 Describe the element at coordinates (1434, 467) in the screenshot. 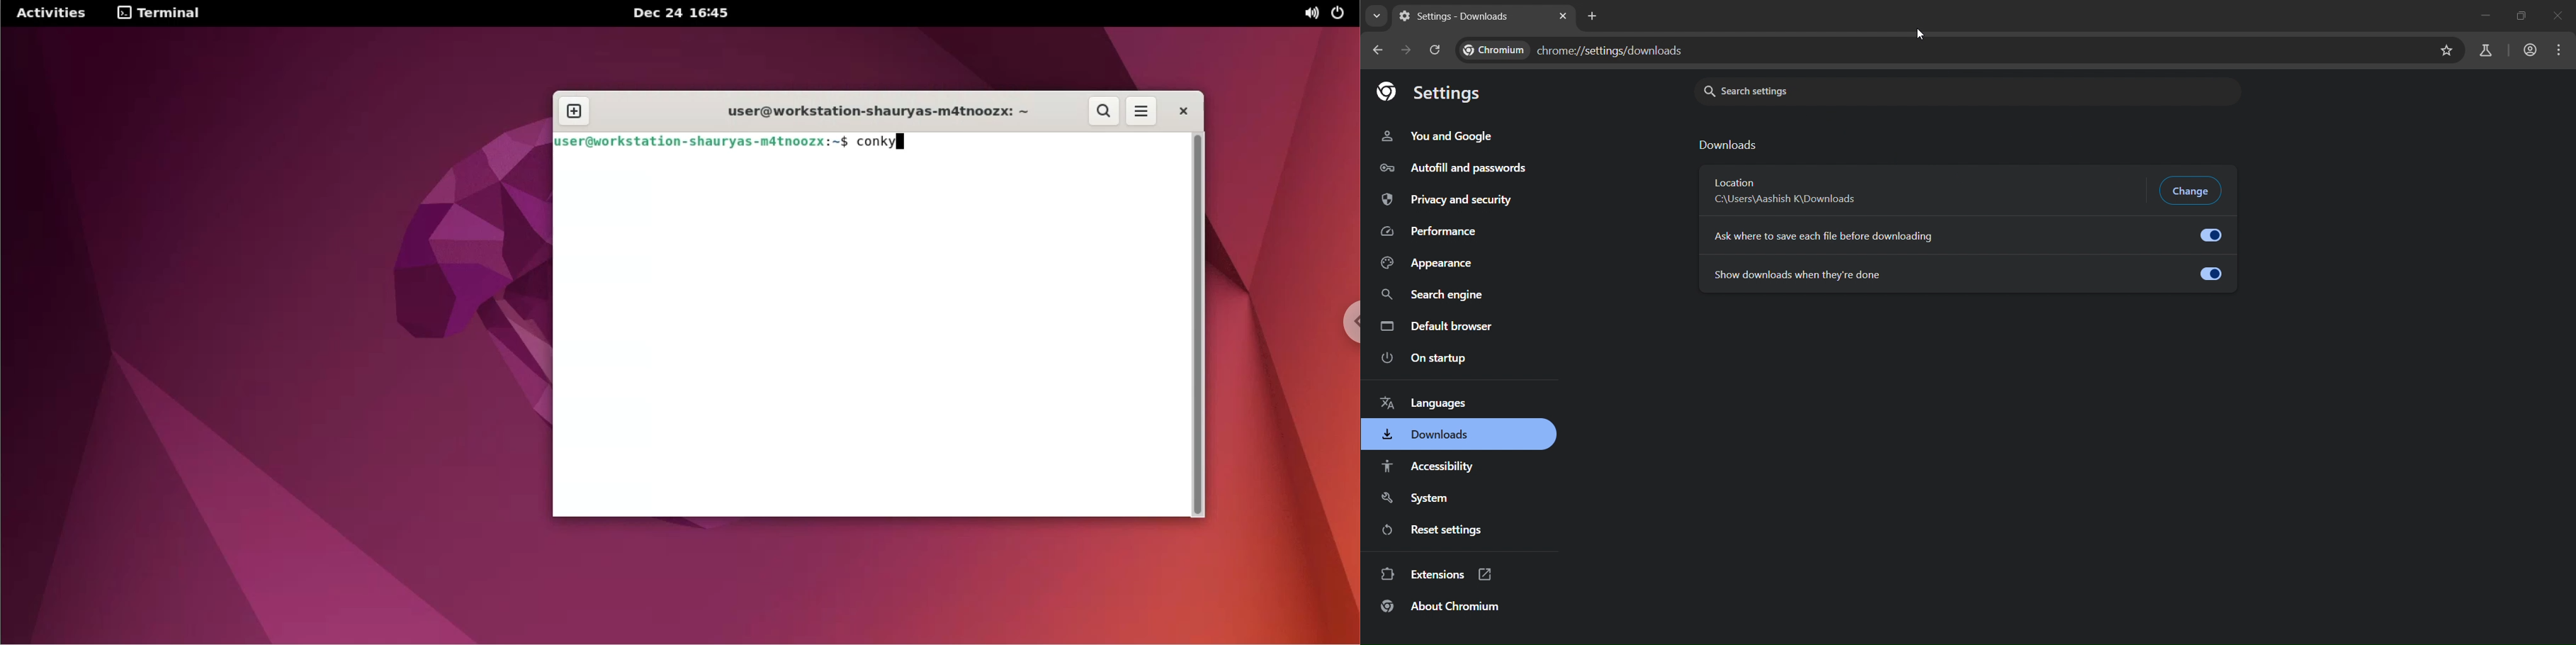

I see `accessibility` at that location.